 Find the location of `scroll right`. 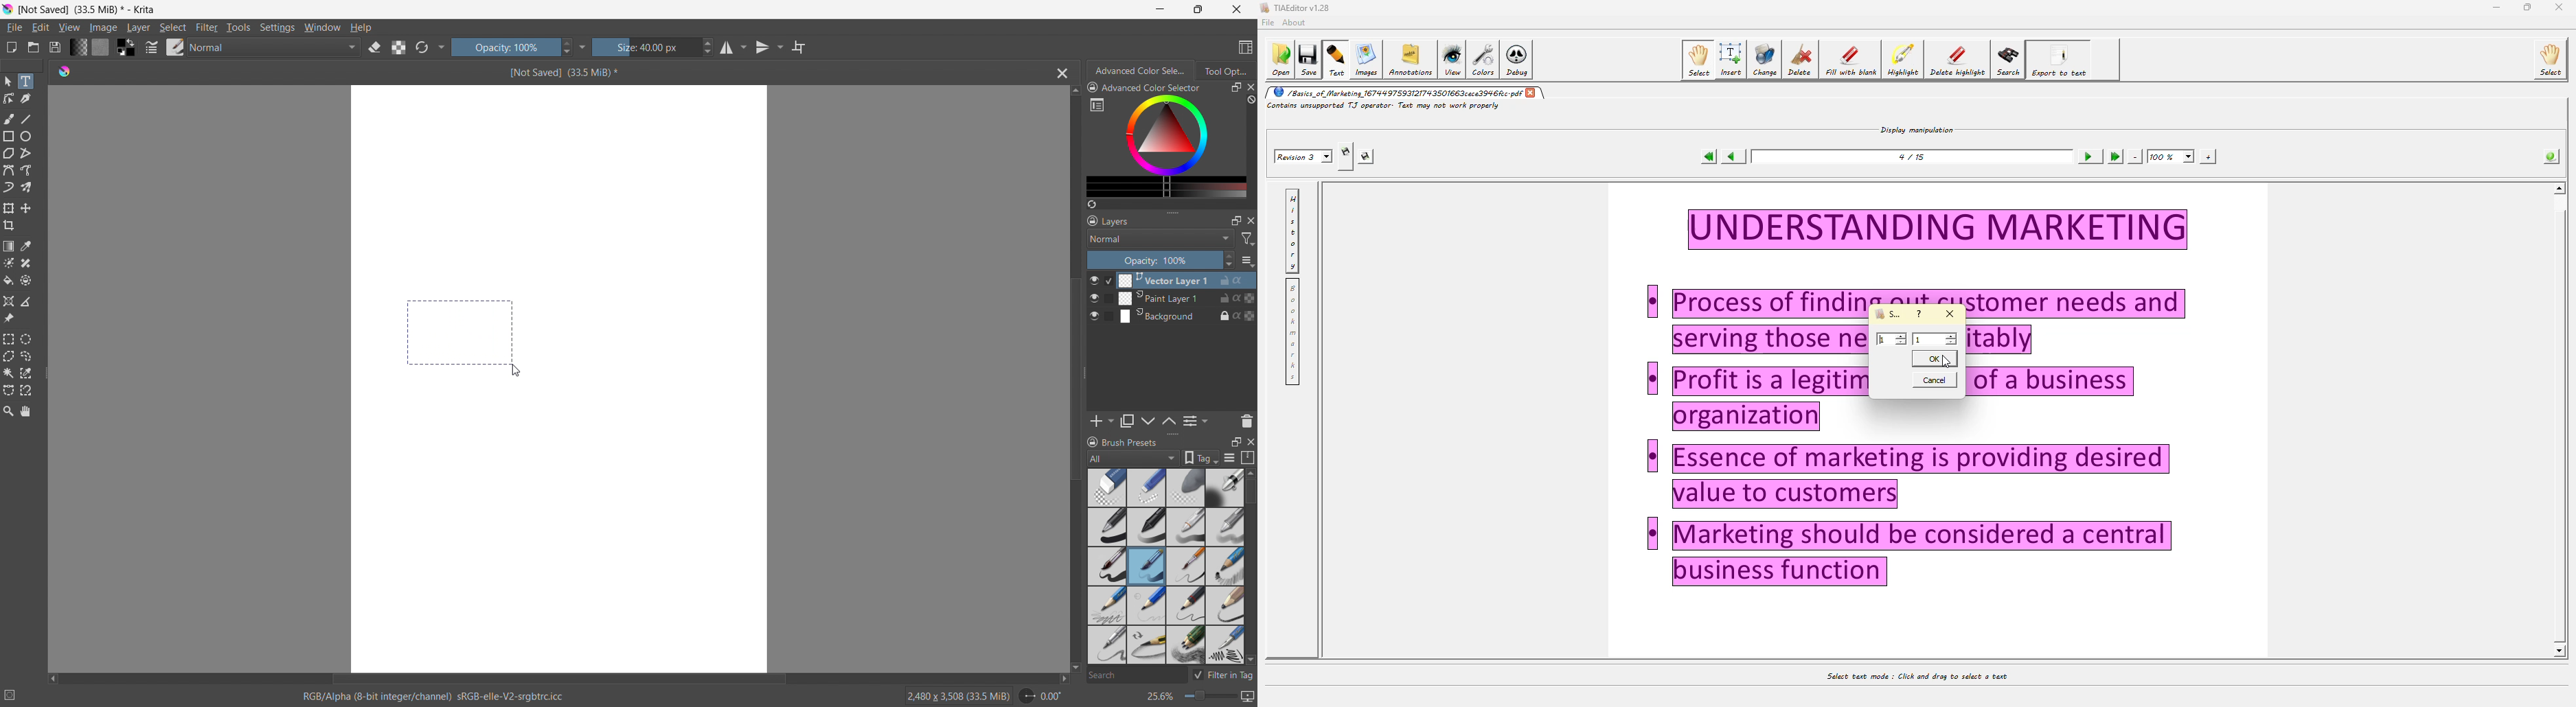

scroll right is located at coordinates (1060, 679).